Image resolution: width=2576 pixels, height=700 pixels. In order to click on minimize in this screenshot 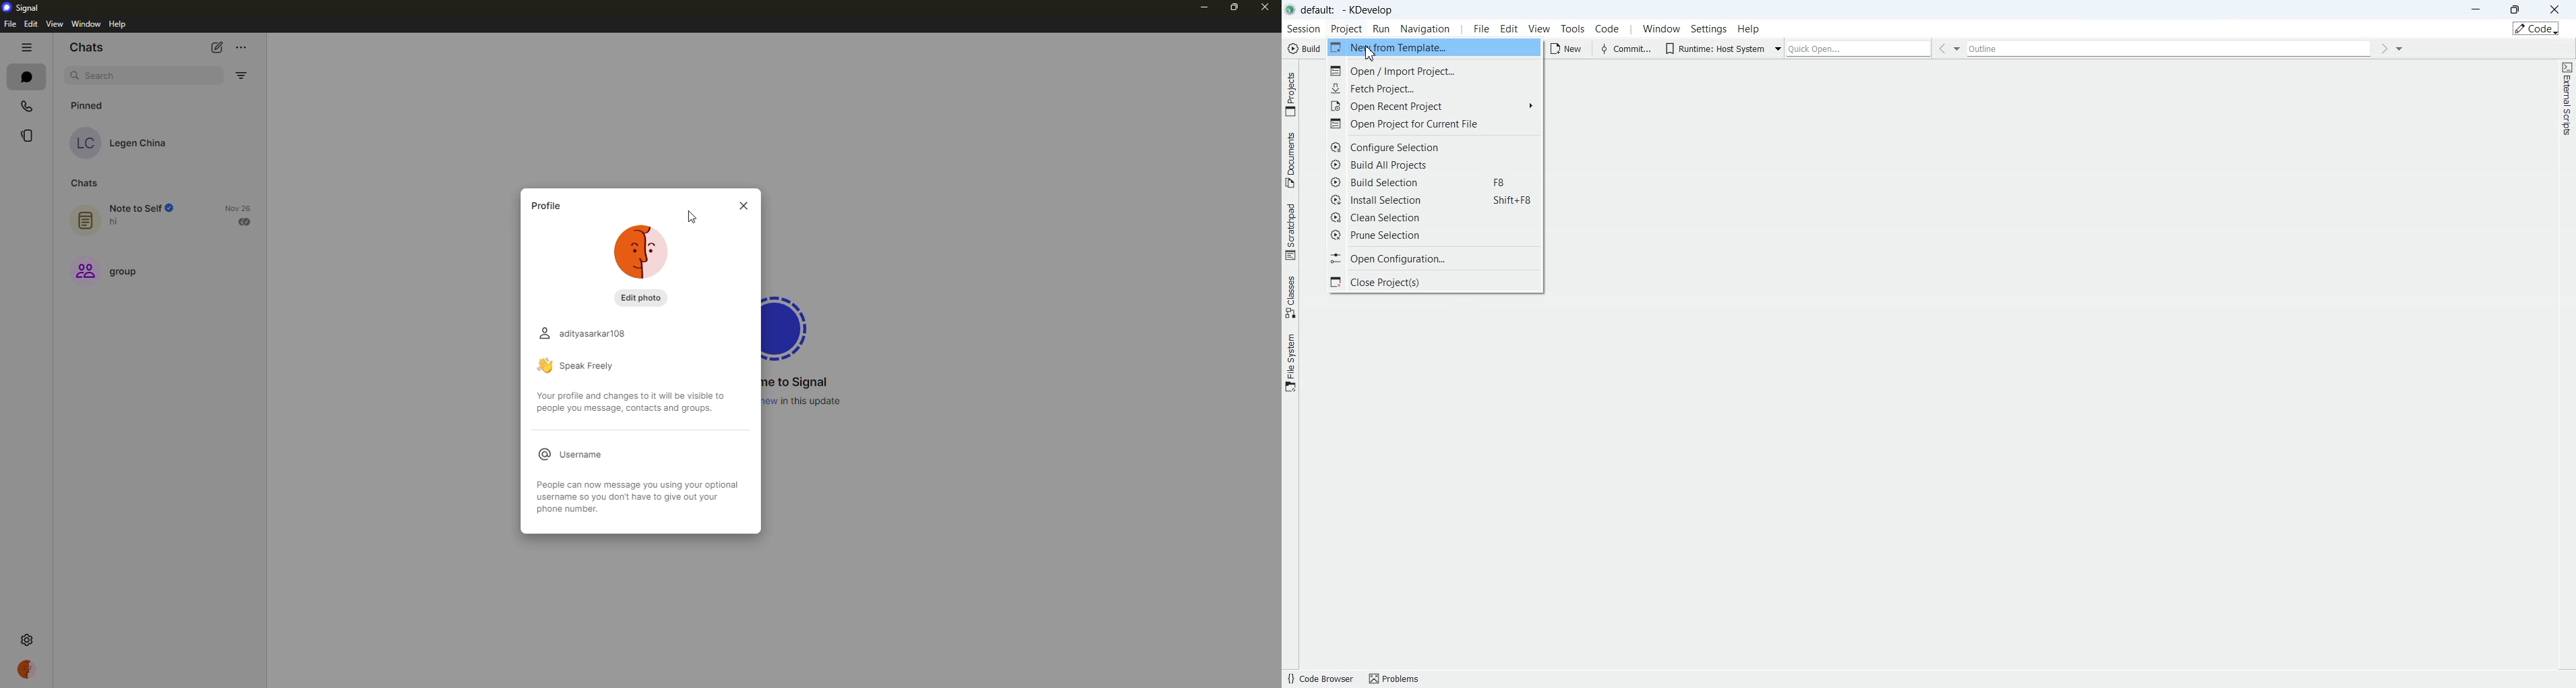, I will do `click(1200, 9)`.